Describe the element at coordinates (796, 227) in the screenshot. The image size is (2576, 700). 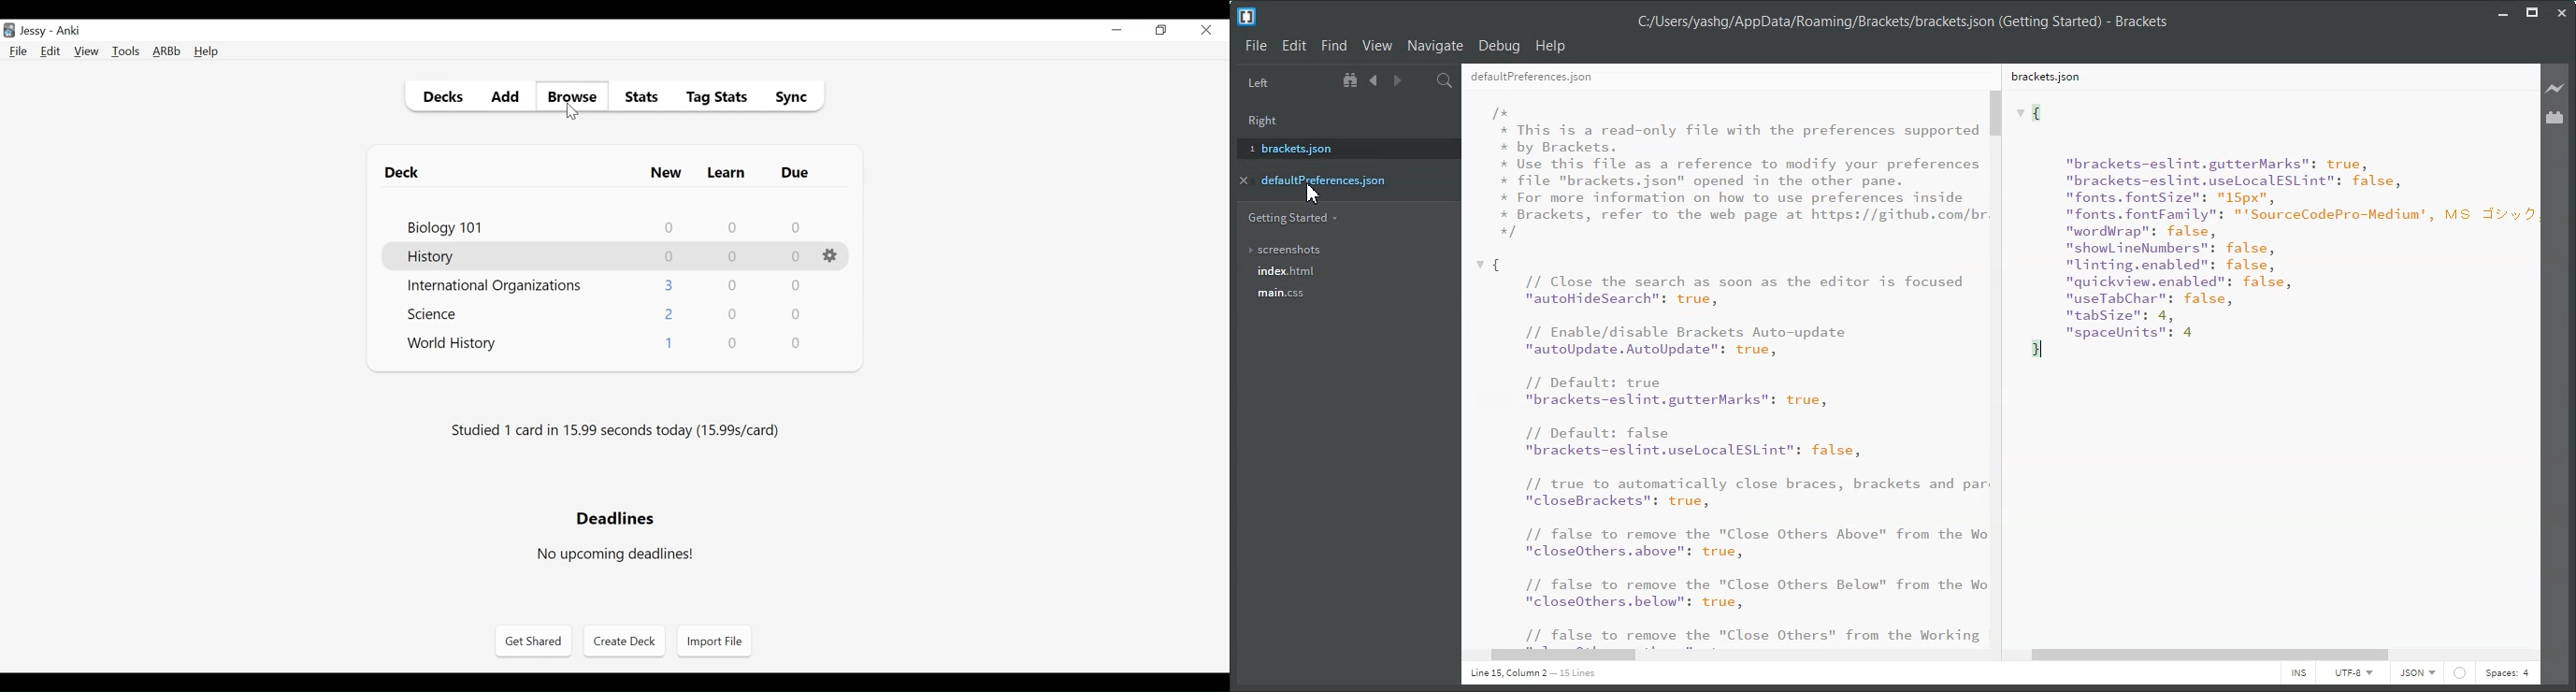
I see `Due Card Count` at that location.